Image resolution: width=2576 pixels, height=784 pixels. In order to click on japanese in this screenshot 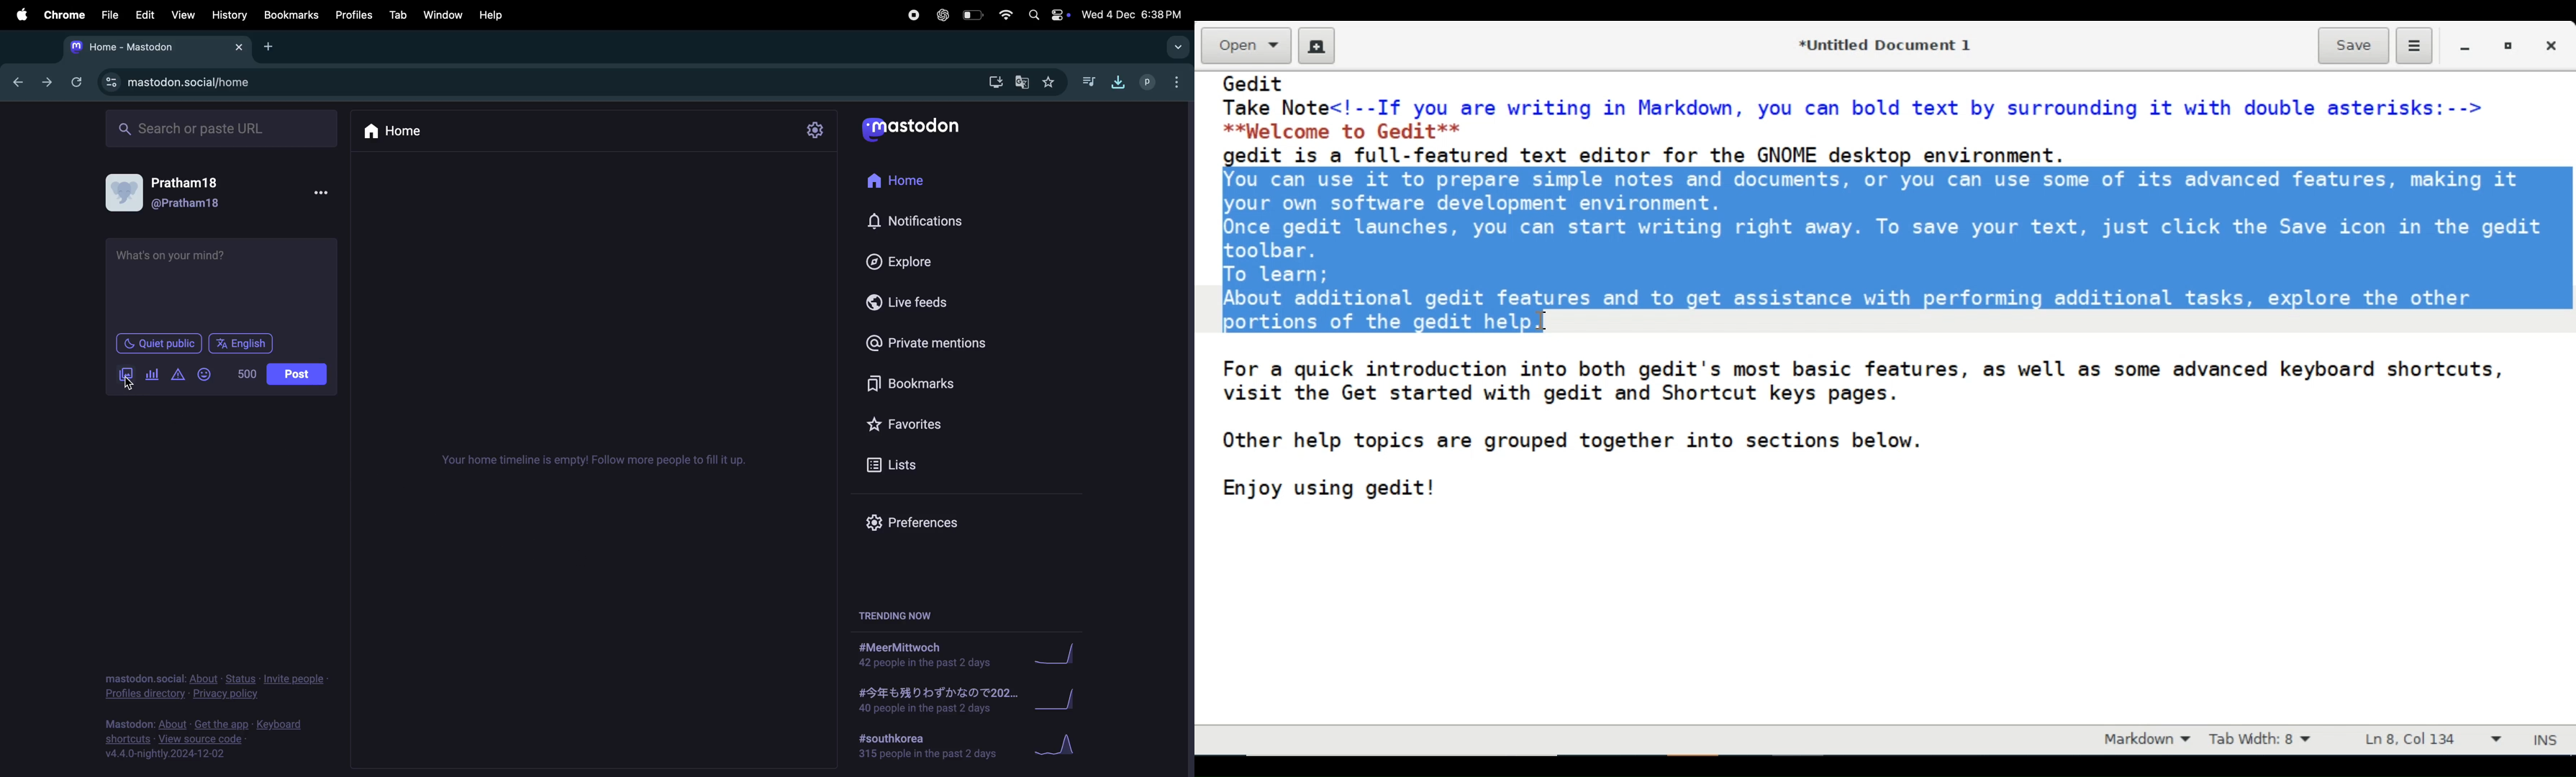, I will do `click(933, 701)`.